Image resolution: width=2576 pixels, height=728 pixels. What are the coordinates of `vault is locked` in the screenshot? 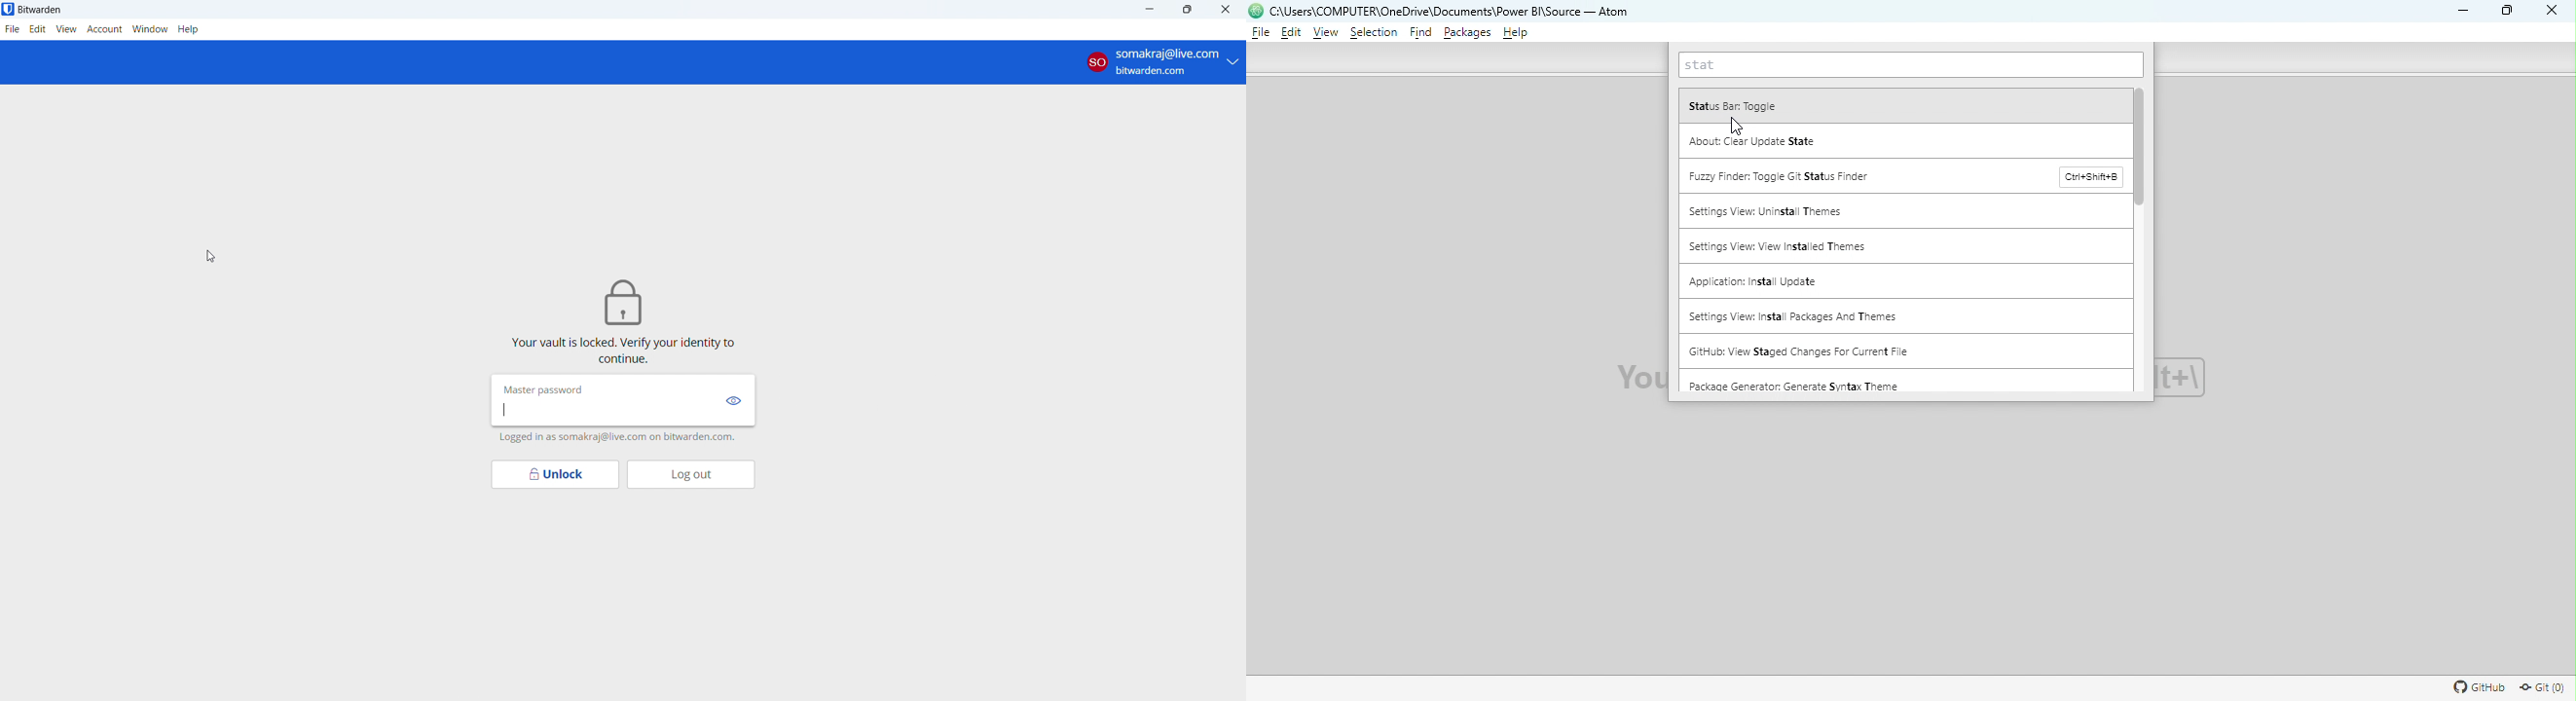 It's located at (620, 348).